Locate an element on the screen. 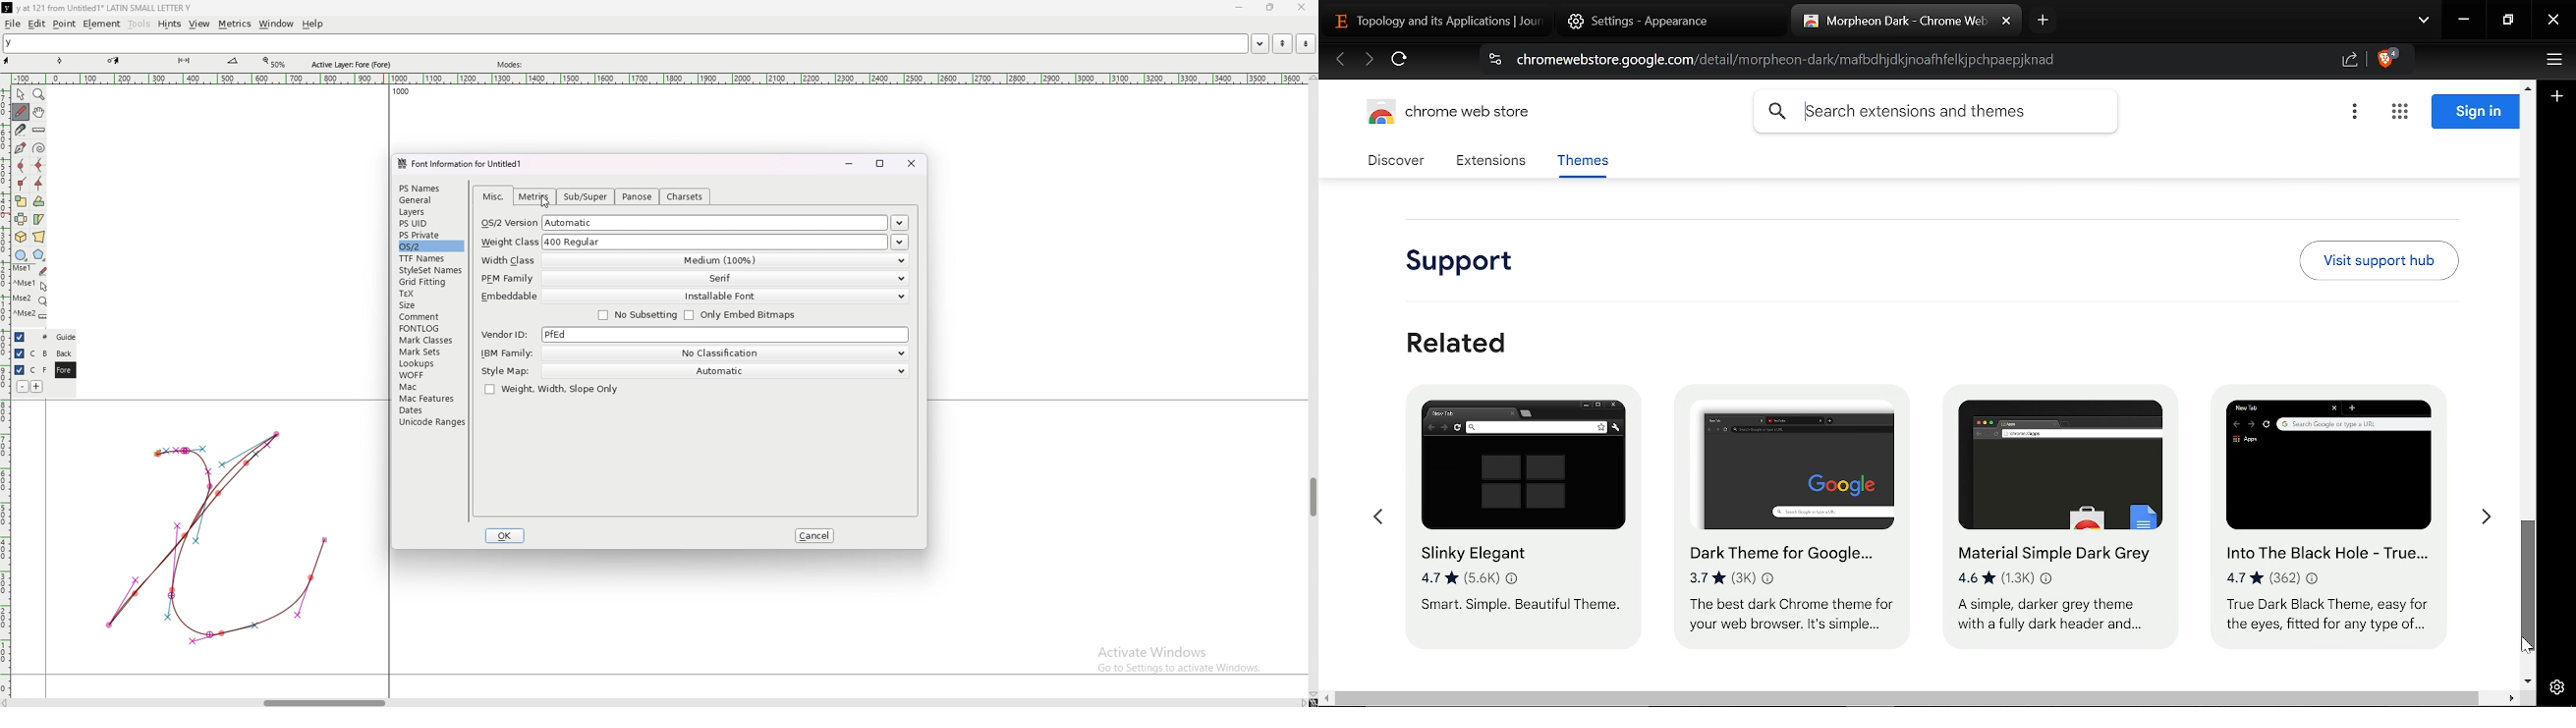  minimize is located at coordinates (1241, 8).